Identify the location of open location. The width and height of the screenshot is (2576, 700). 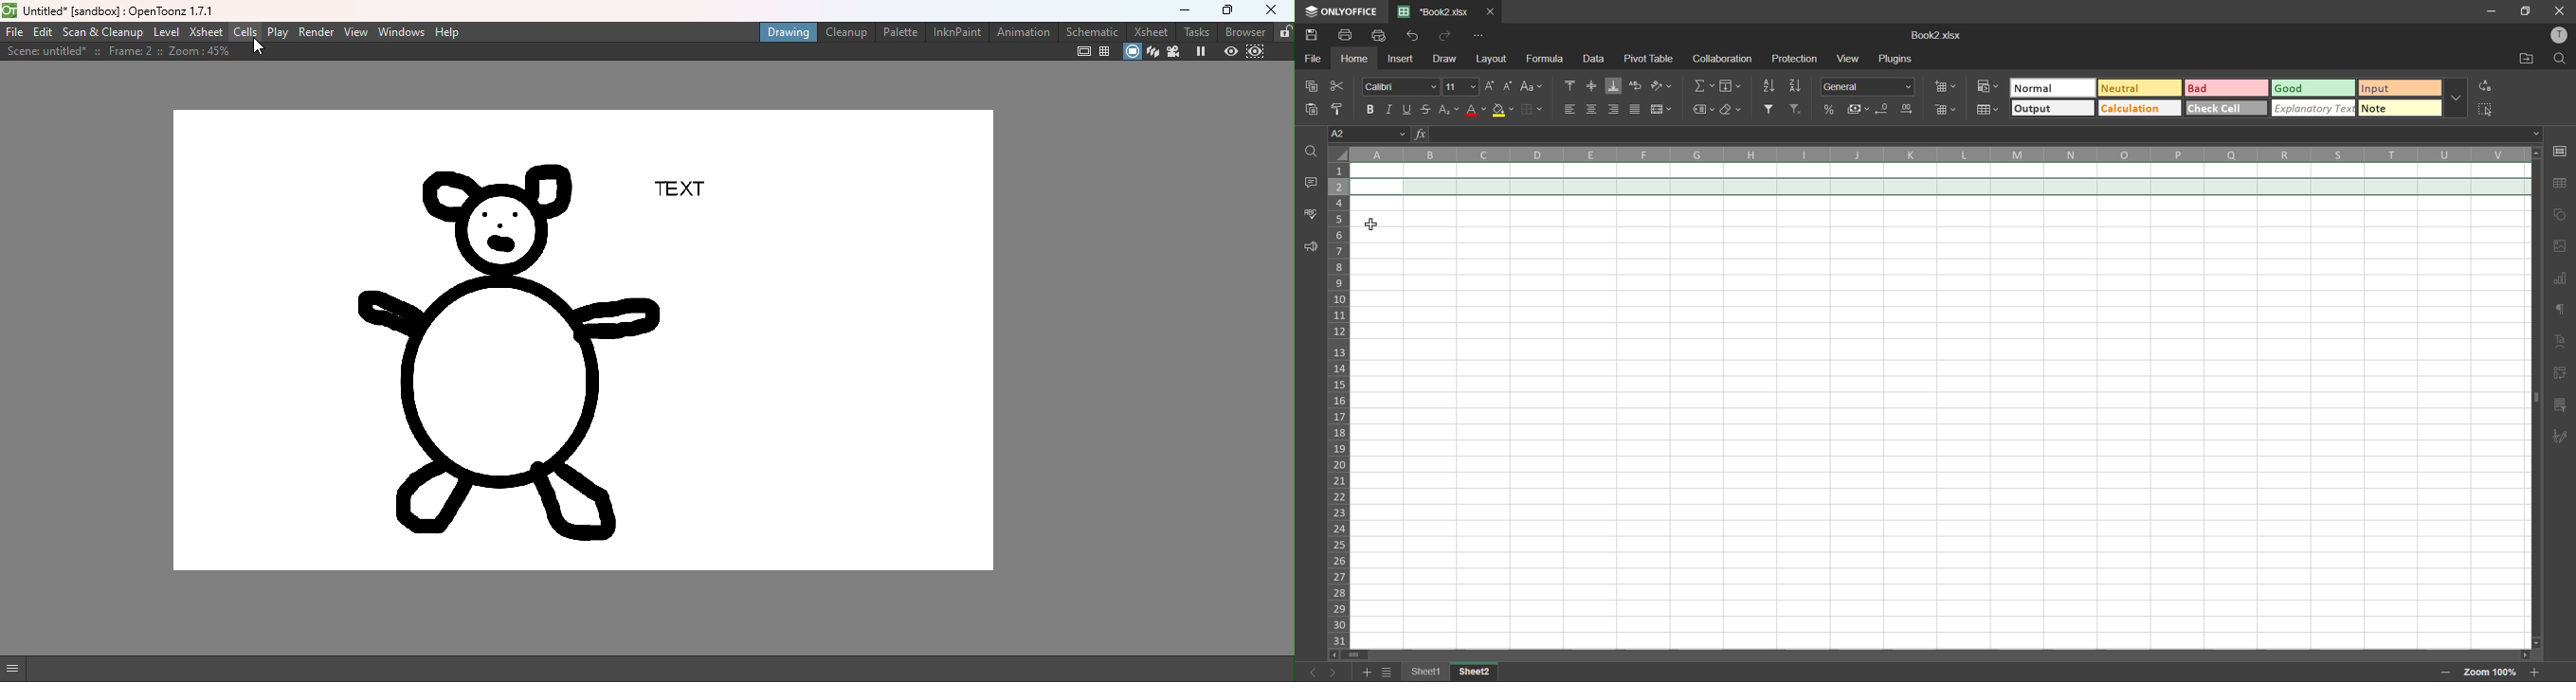
(2525, 58).